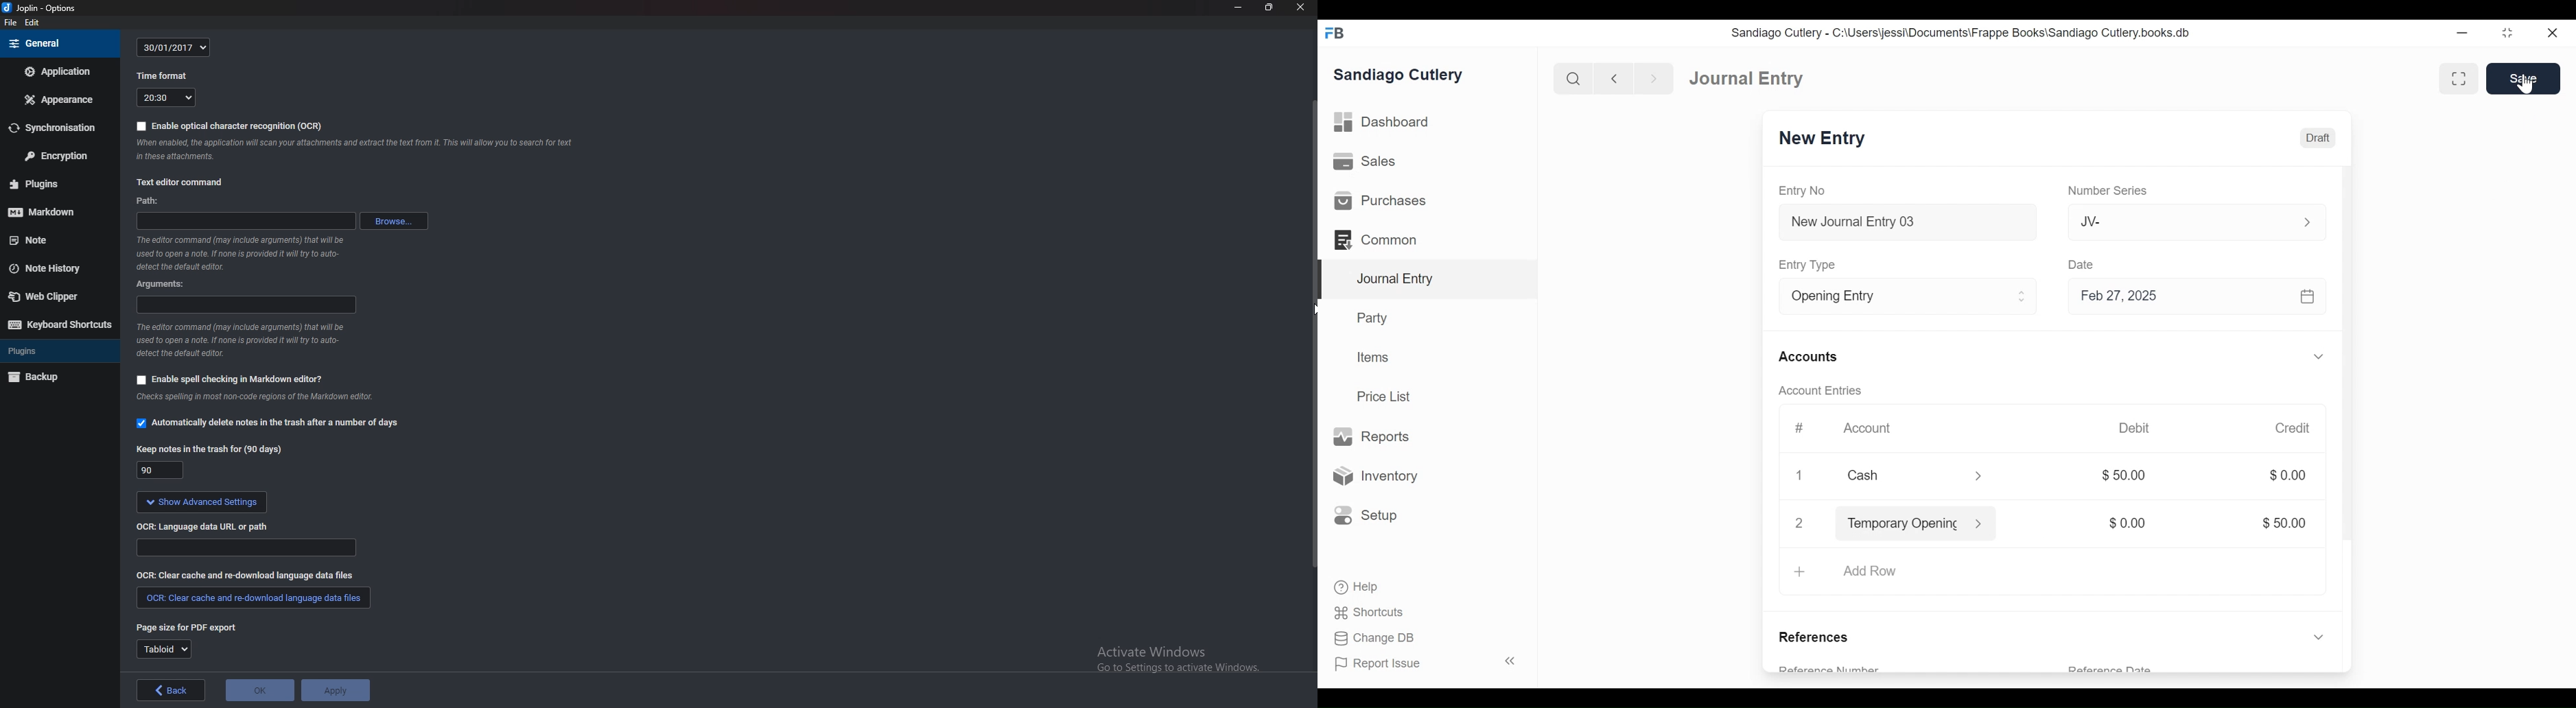  I want to click on file, so click(11, 23).